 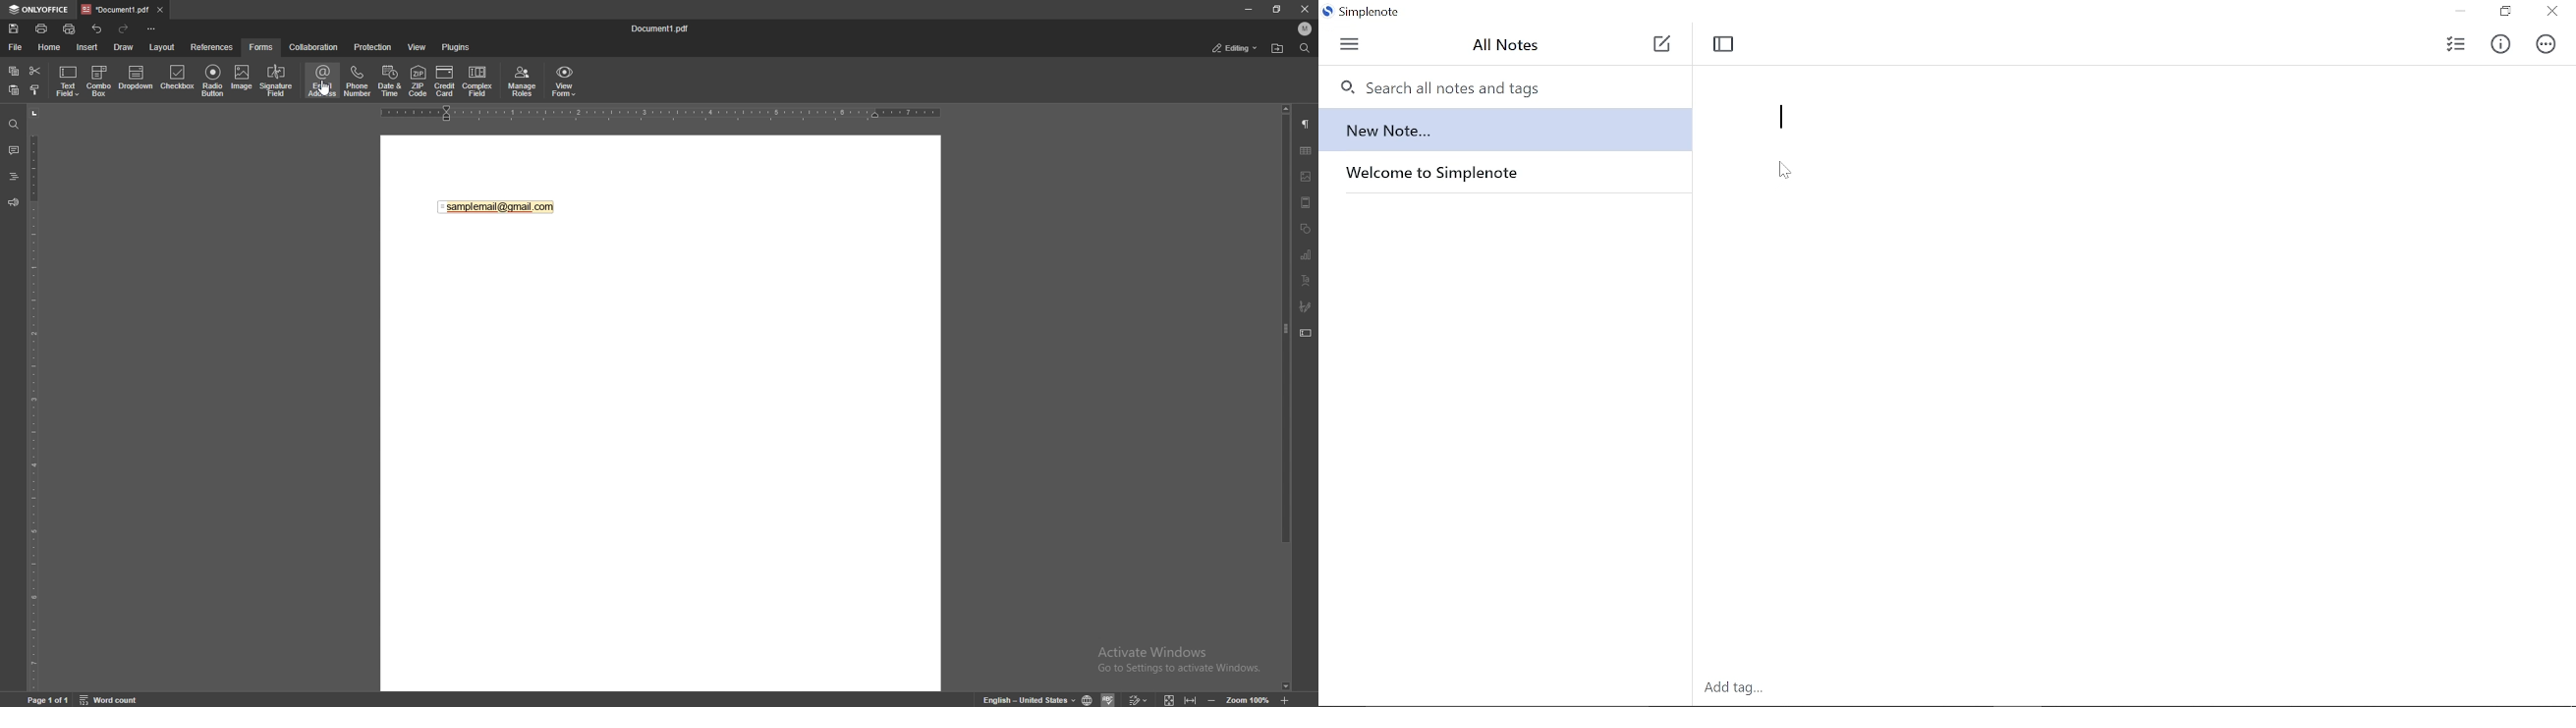 What do you see at coordinates (391, 80) in the screenshot?
I see `date and time` at bounding box center [391, 80].